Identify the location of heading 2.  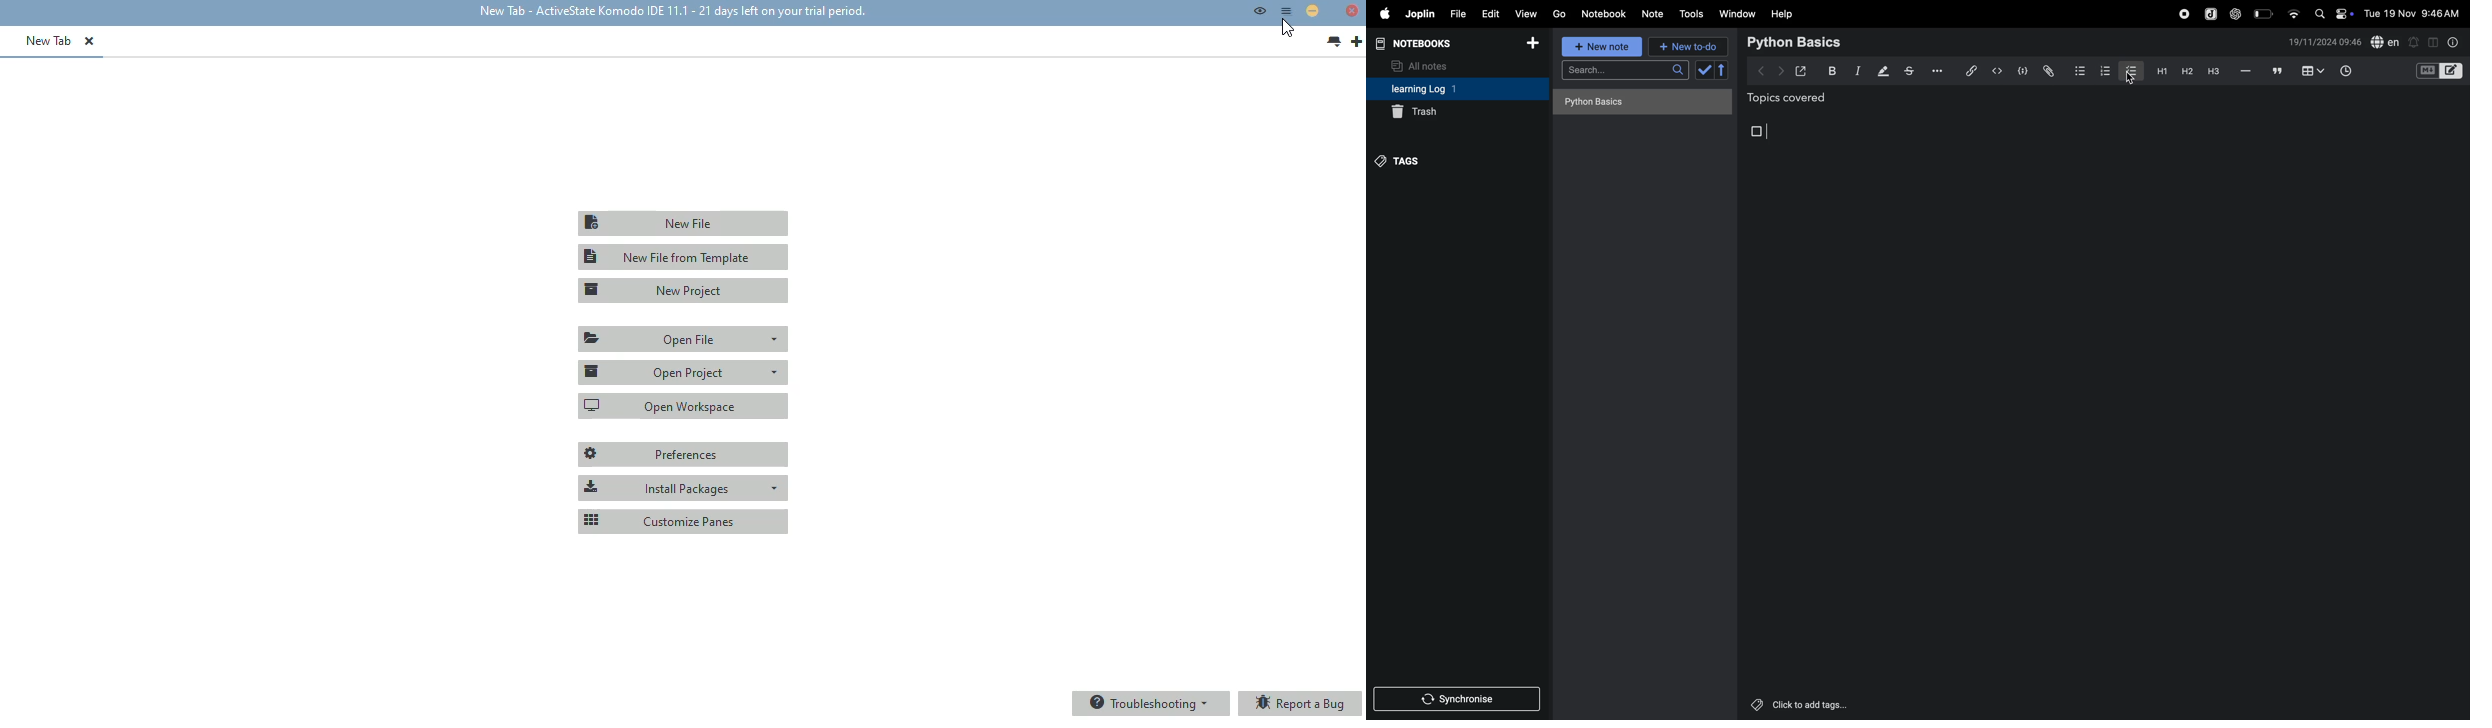
(2187, 71).